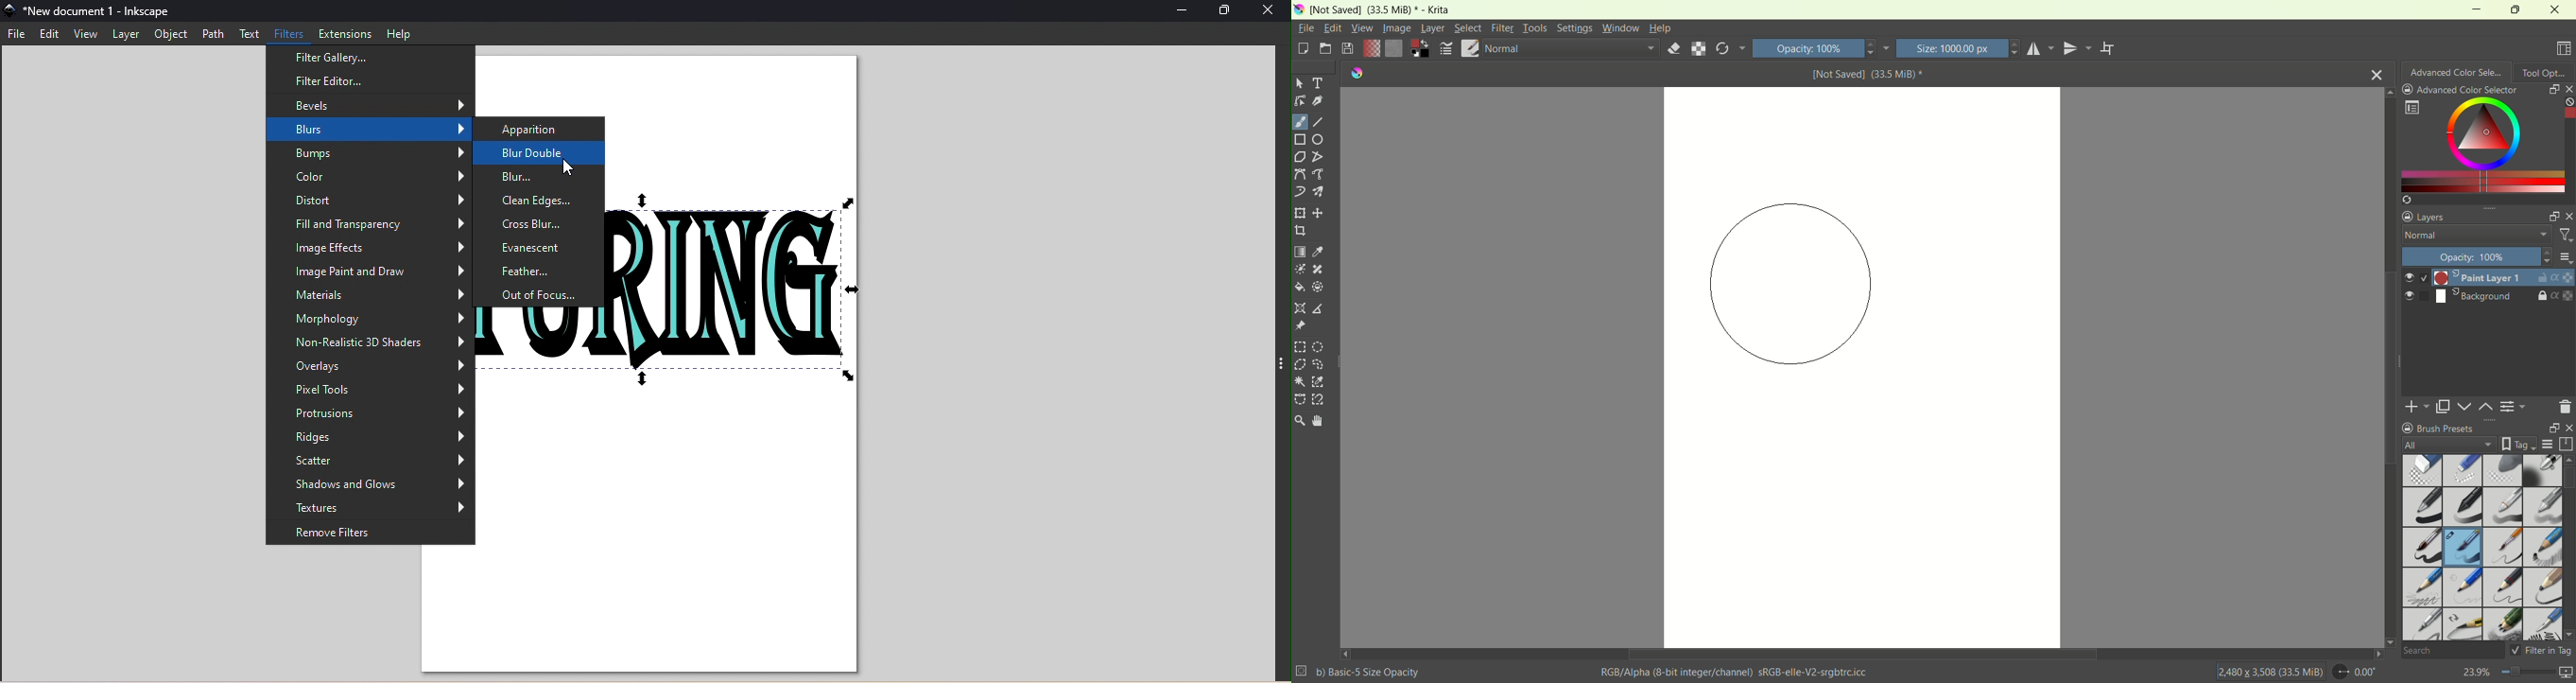  I want to click on normal, so click(1570, 51).